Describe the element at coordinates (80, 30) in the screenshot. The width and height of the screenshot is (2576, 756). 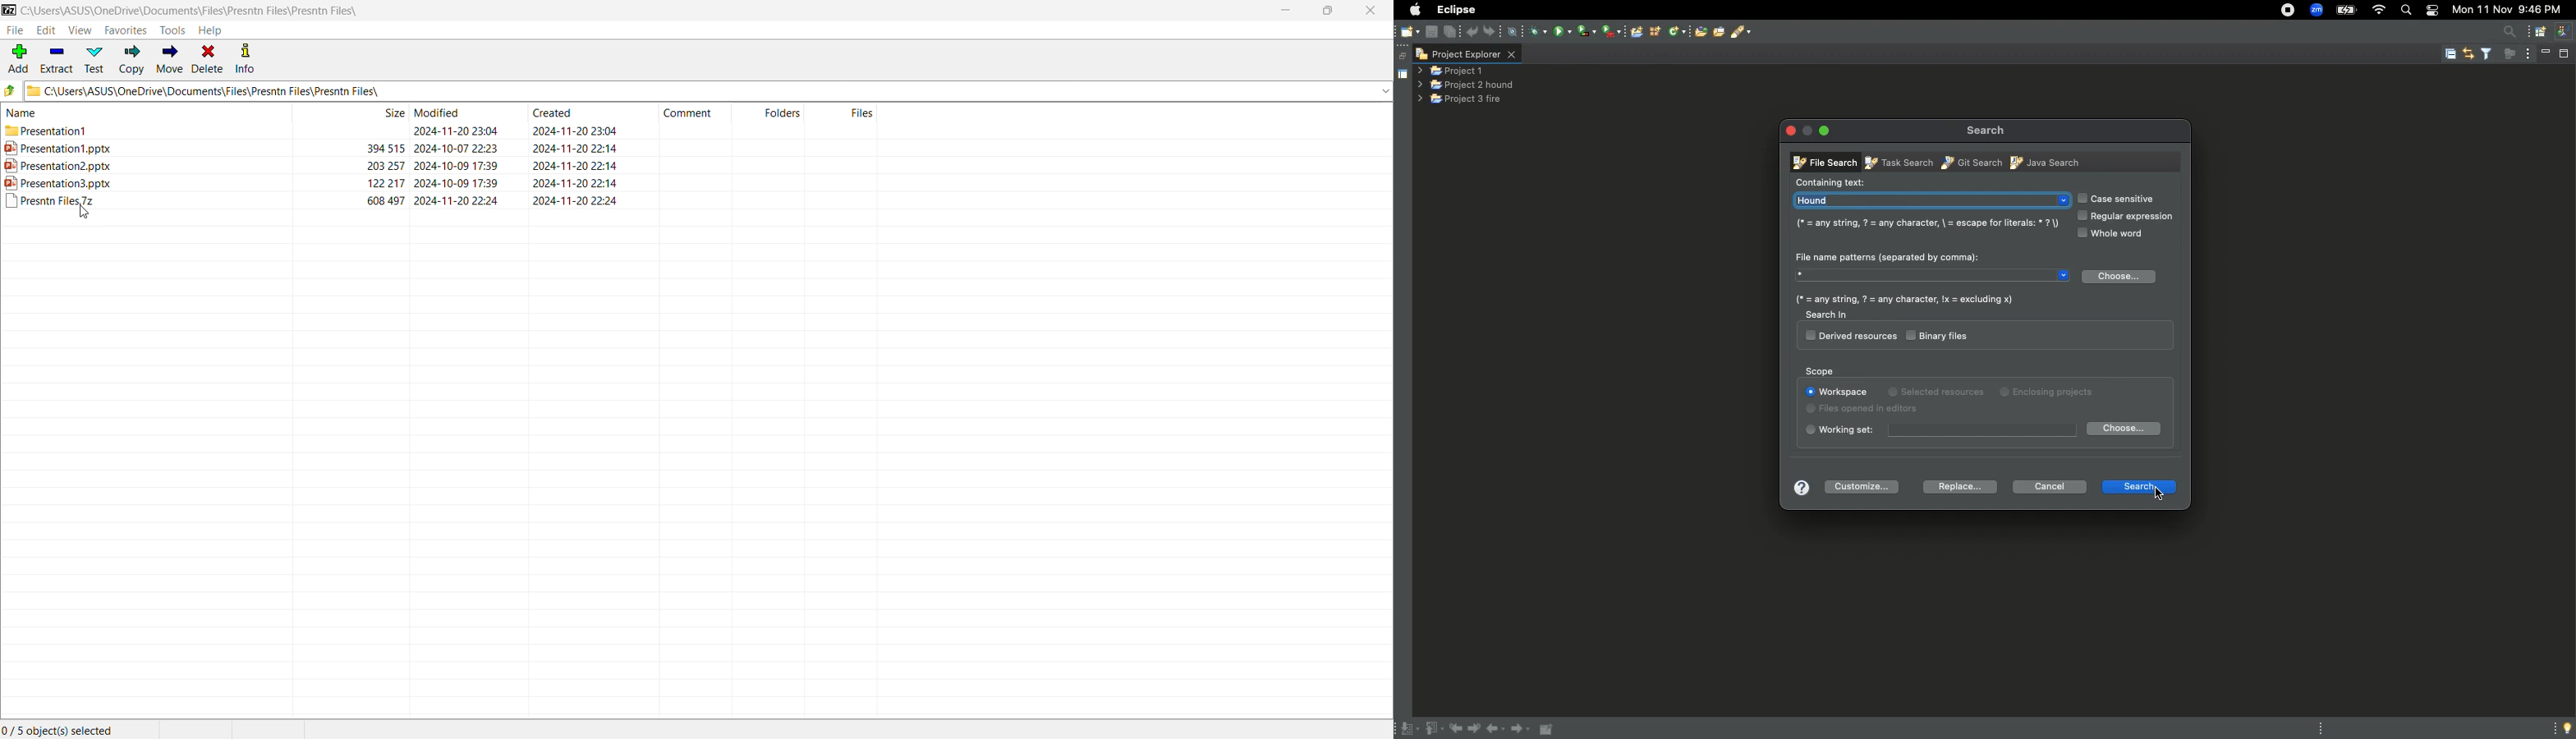
I see `View` at that location.